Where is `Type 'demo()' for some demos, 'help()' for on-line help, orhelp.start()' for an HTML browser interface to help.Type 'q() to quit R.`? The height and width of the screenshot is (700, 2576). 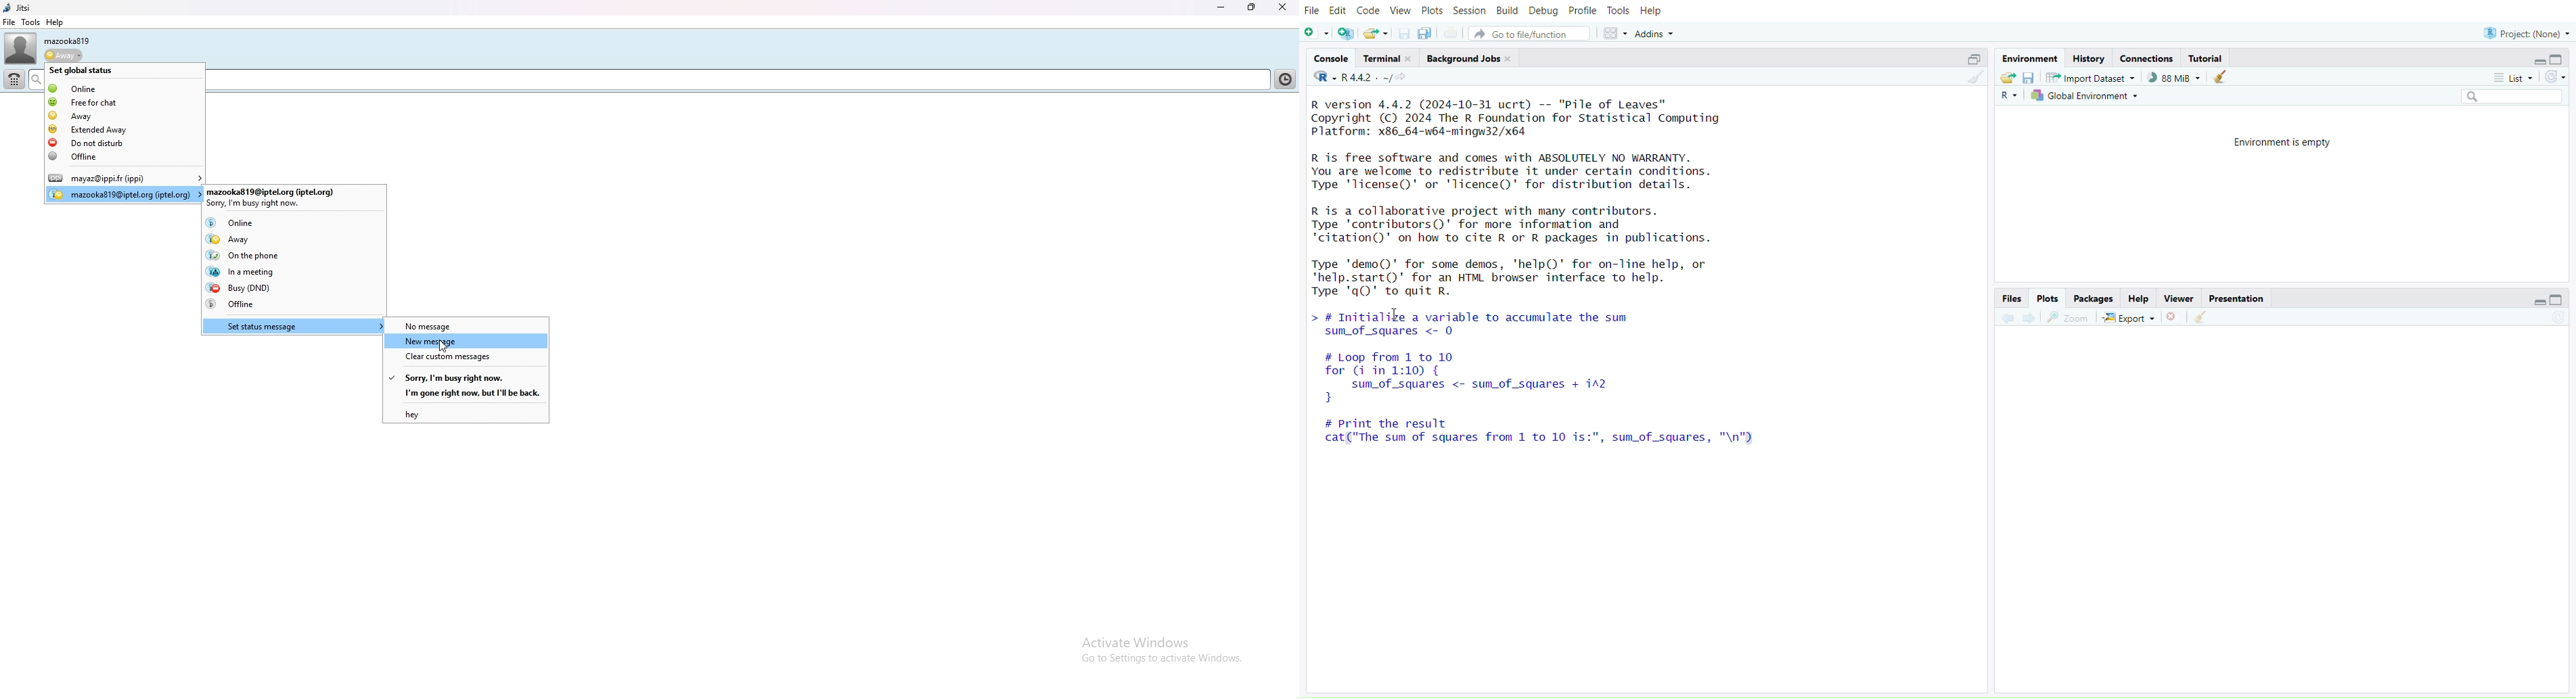
Type 'demo()' for some demos, 'help()' for on-line help, orhelp.start()' for an HTML browser interface to help.Type 'q() to quit R. is located at coordinates (1521, 279).